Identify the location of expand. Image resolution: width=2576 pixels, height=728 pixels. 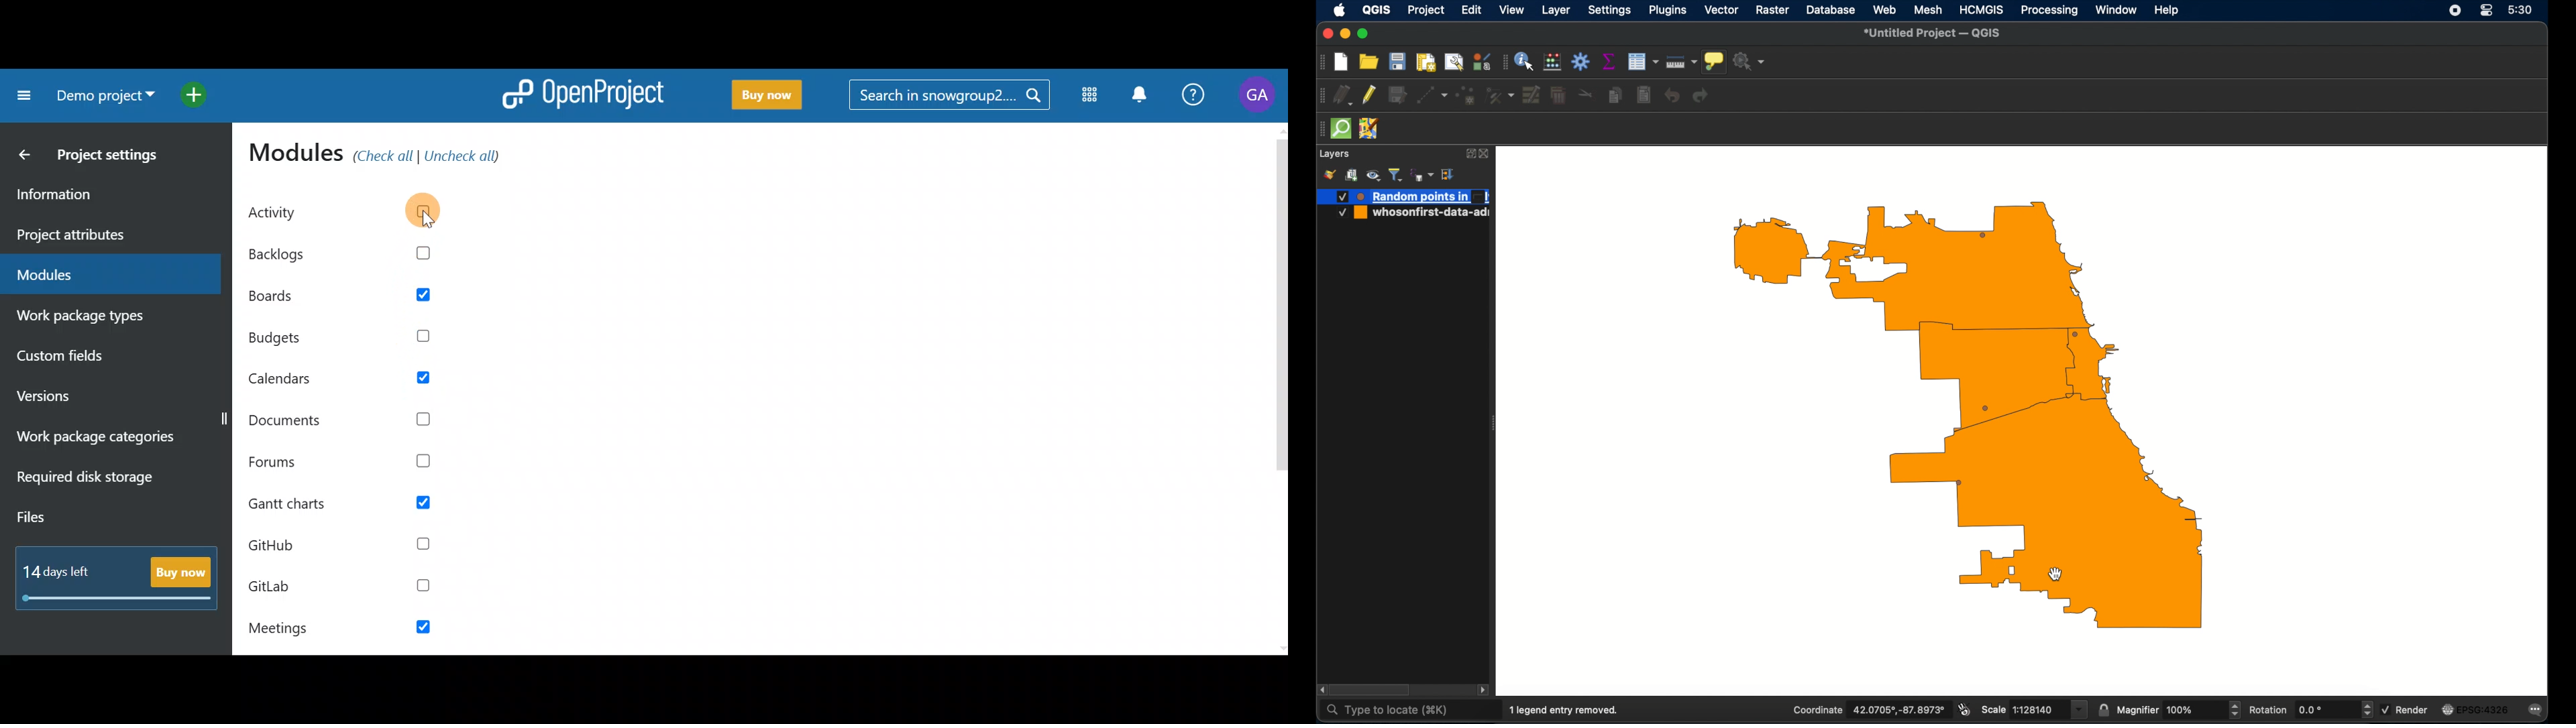
(1469, 154).